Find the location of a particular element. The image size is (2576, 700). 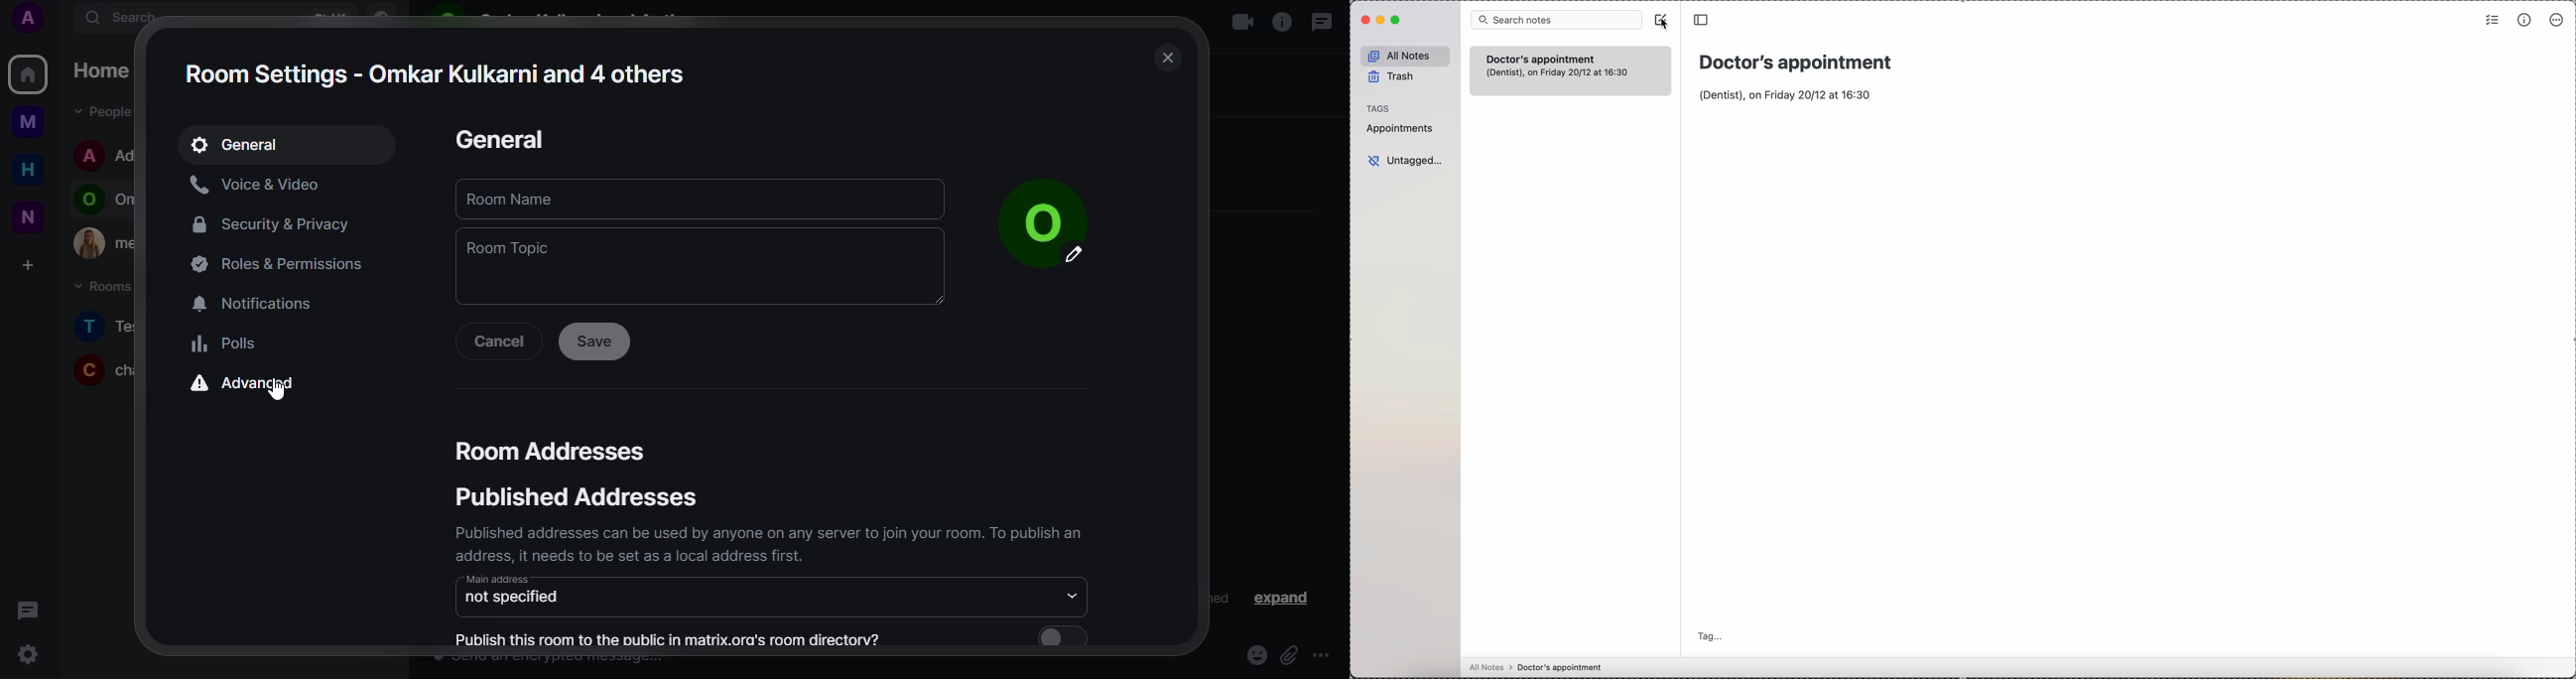

Doctor's appointment is located at coordinates (1800, 63).